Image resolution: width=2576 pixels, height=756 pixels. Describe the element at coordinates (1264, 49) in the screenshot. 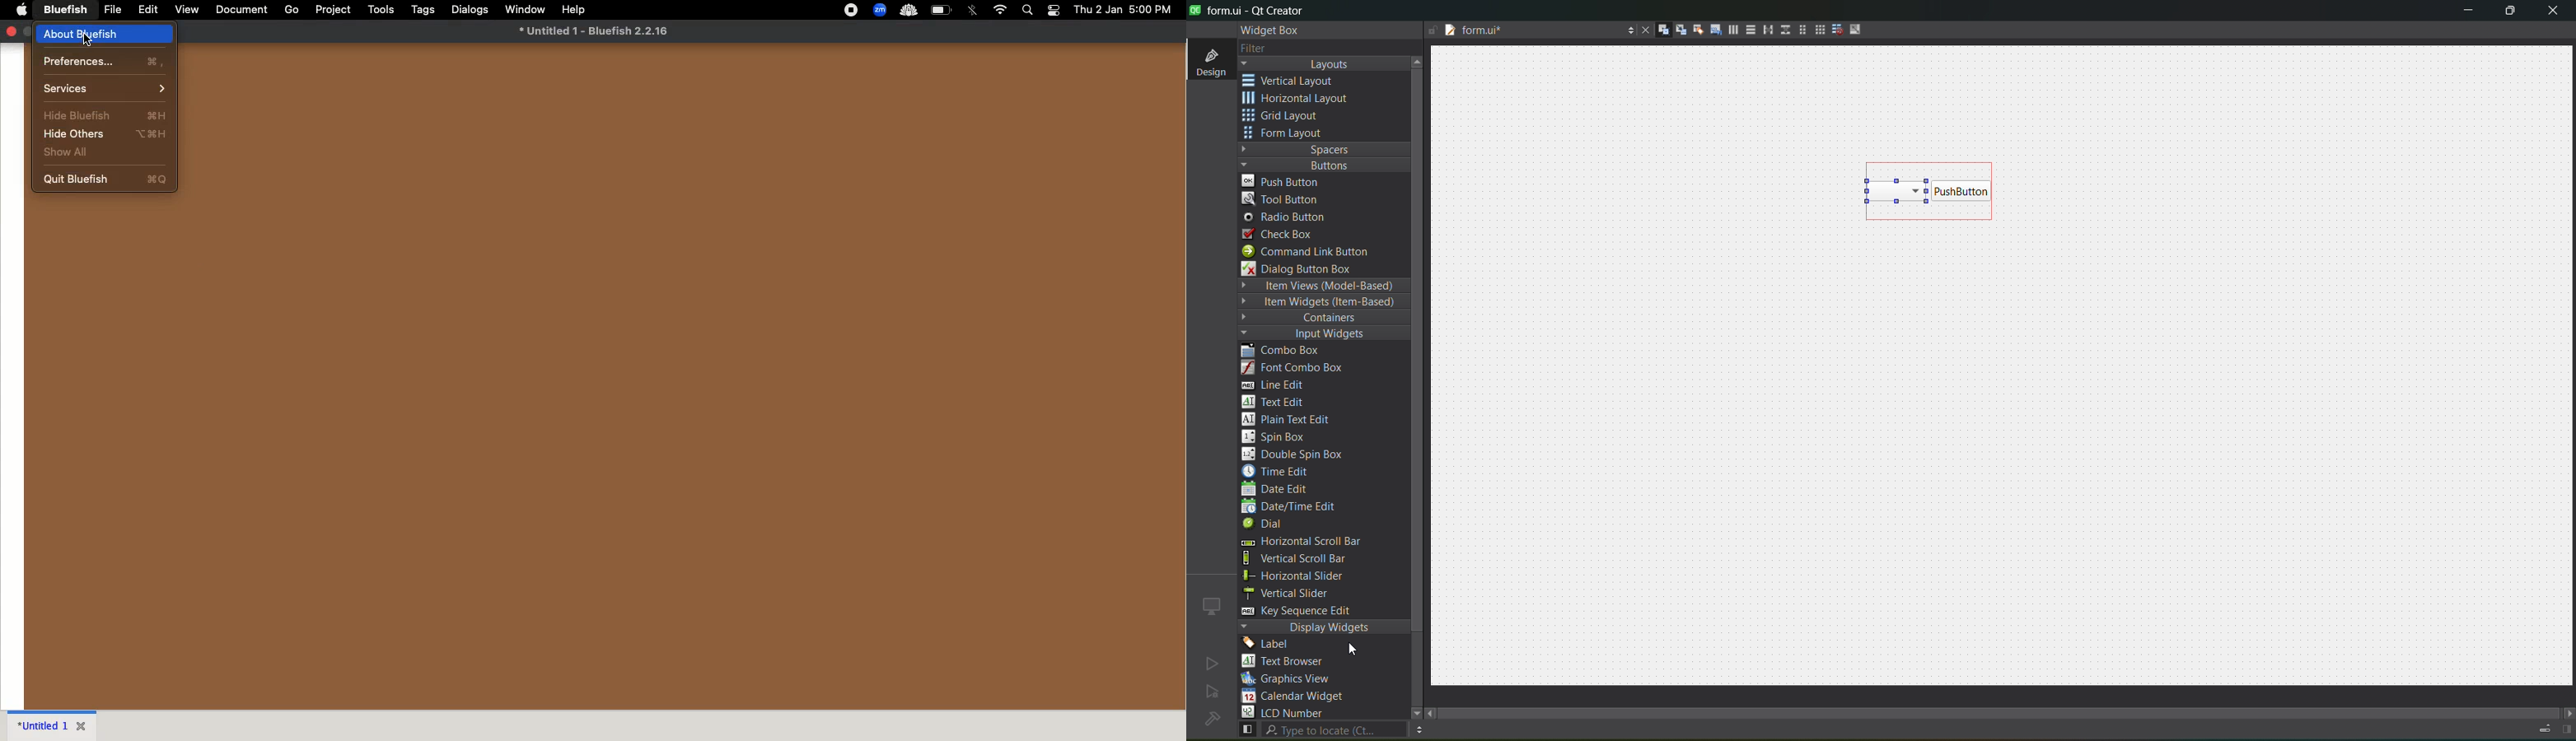

I see `filter` at that location.